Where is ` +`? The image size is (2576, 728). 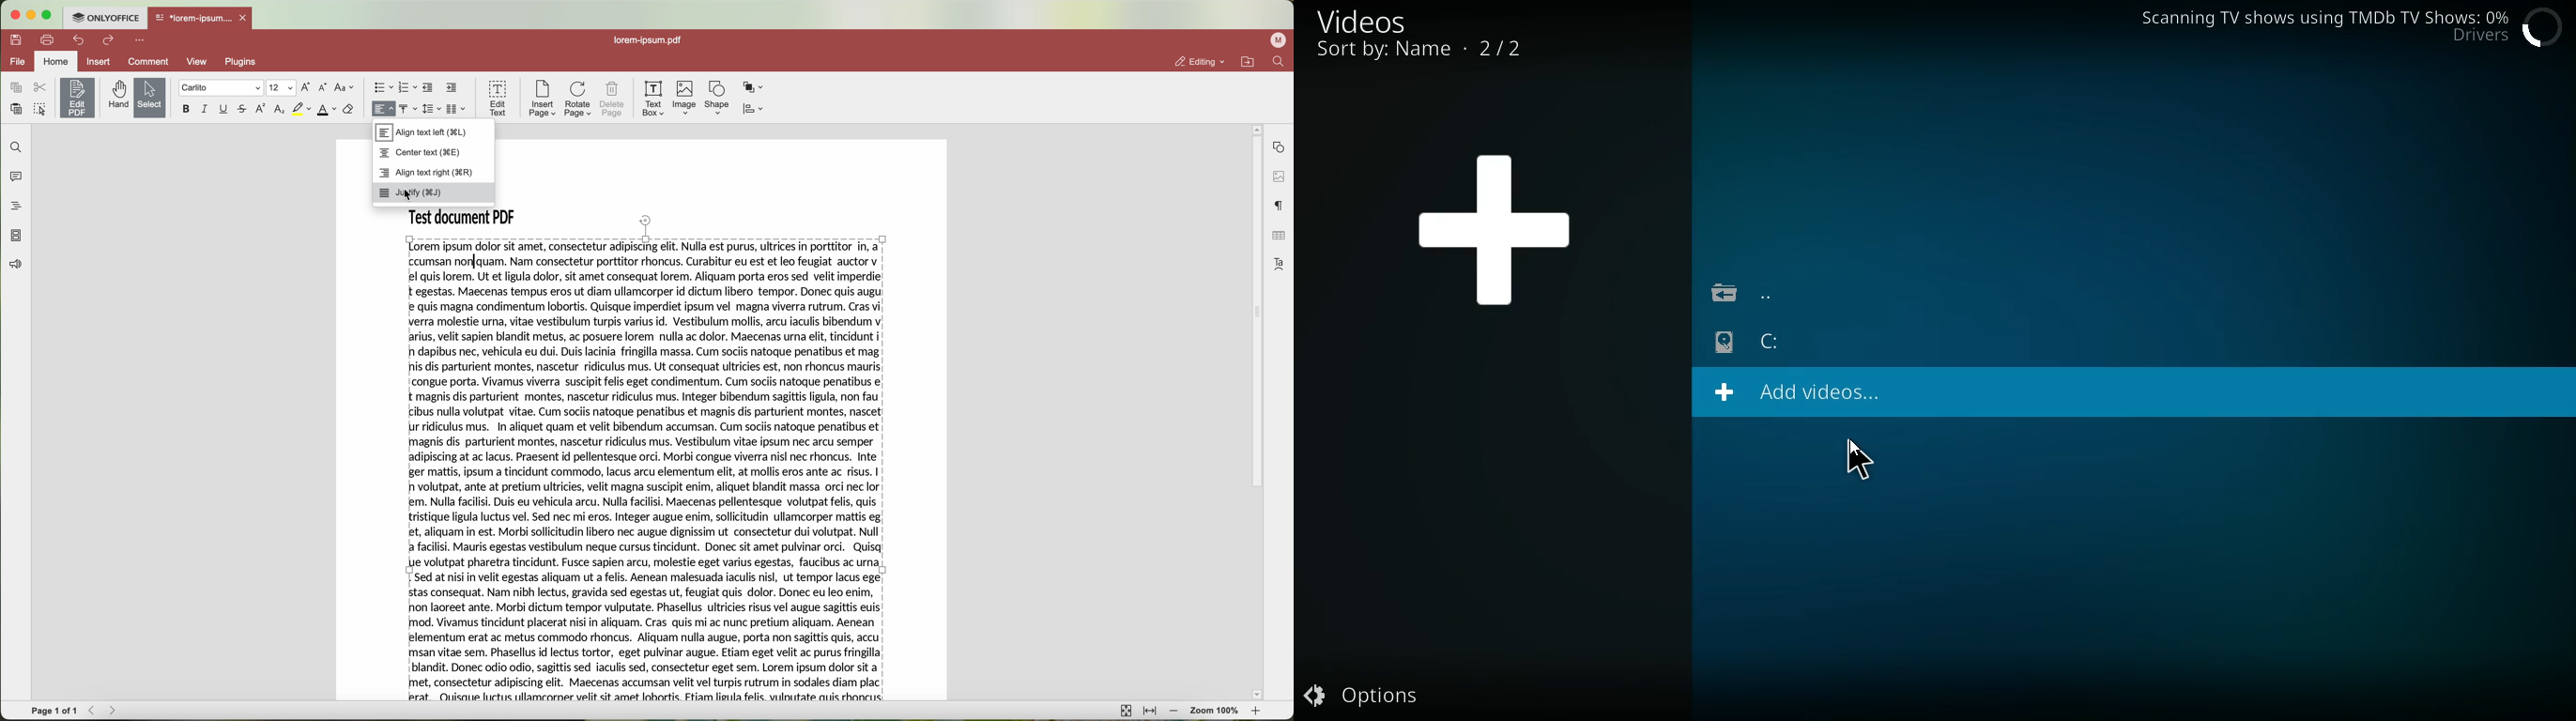
 + is located at coordinates (1497, 222).